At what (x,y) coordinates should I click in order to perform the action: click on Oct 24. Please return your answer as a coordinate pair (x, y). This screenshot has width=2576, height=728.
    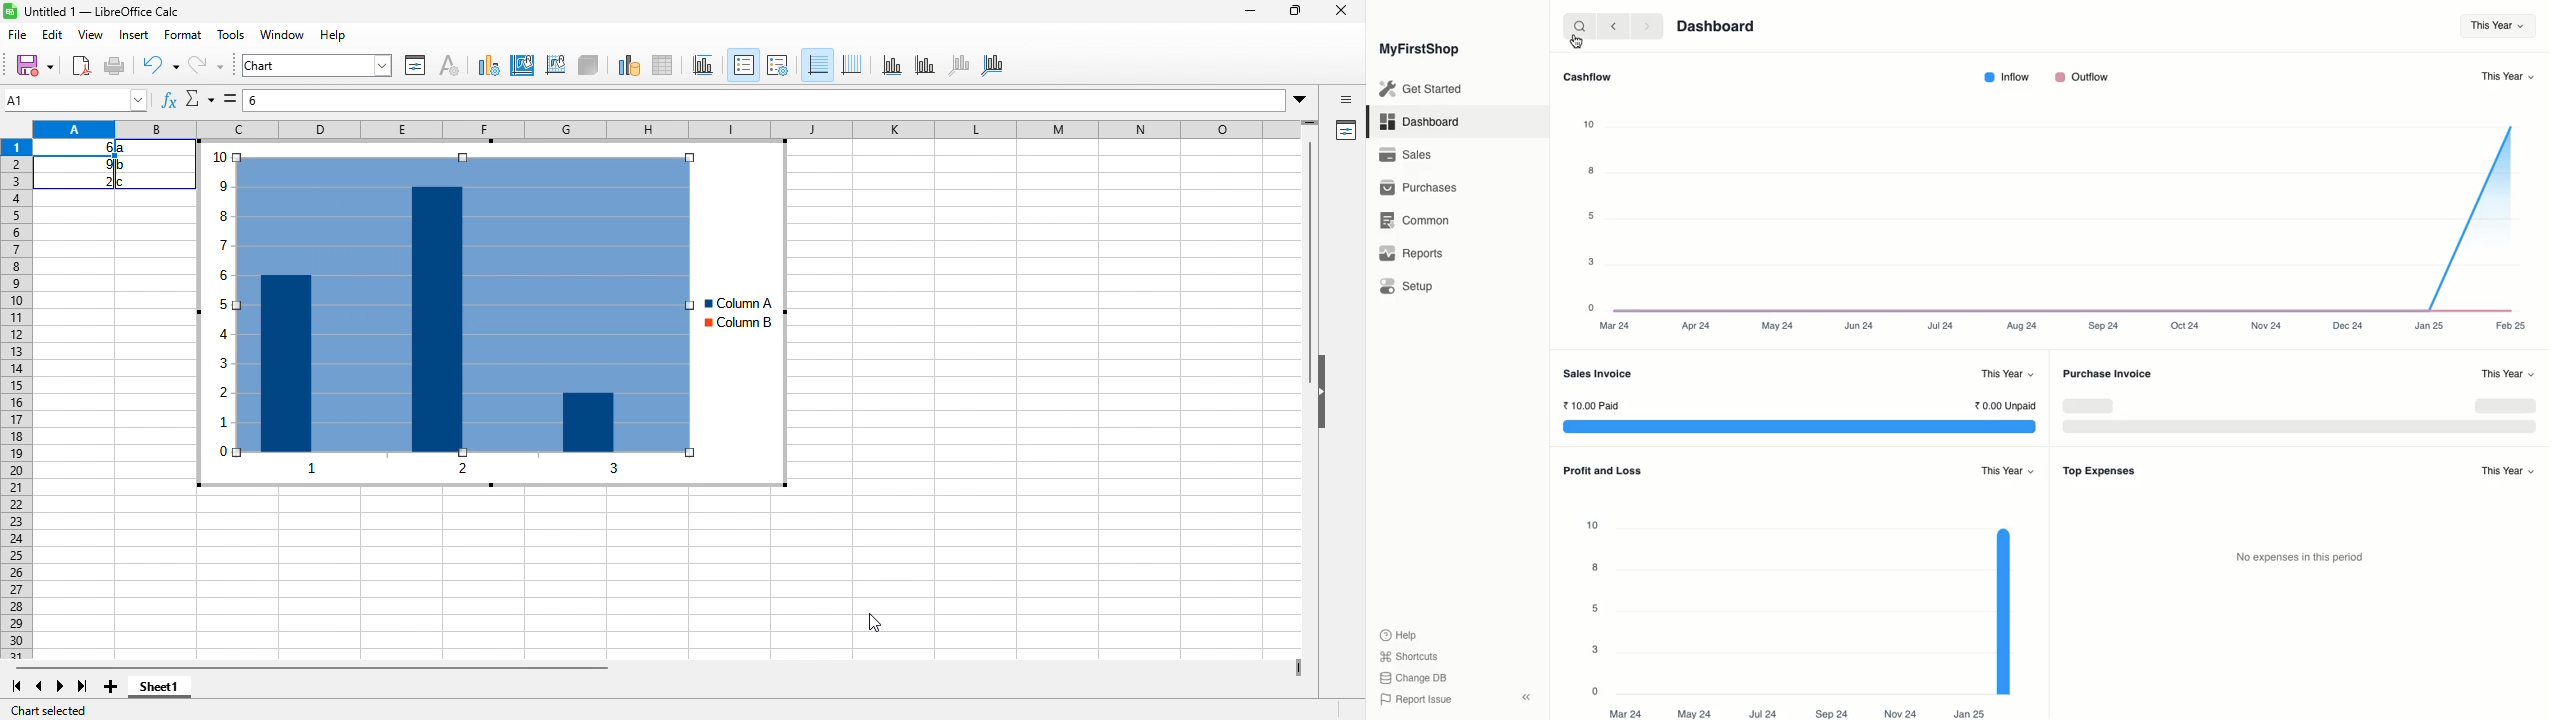
    Looking at the image, I should click on (2185, 325).